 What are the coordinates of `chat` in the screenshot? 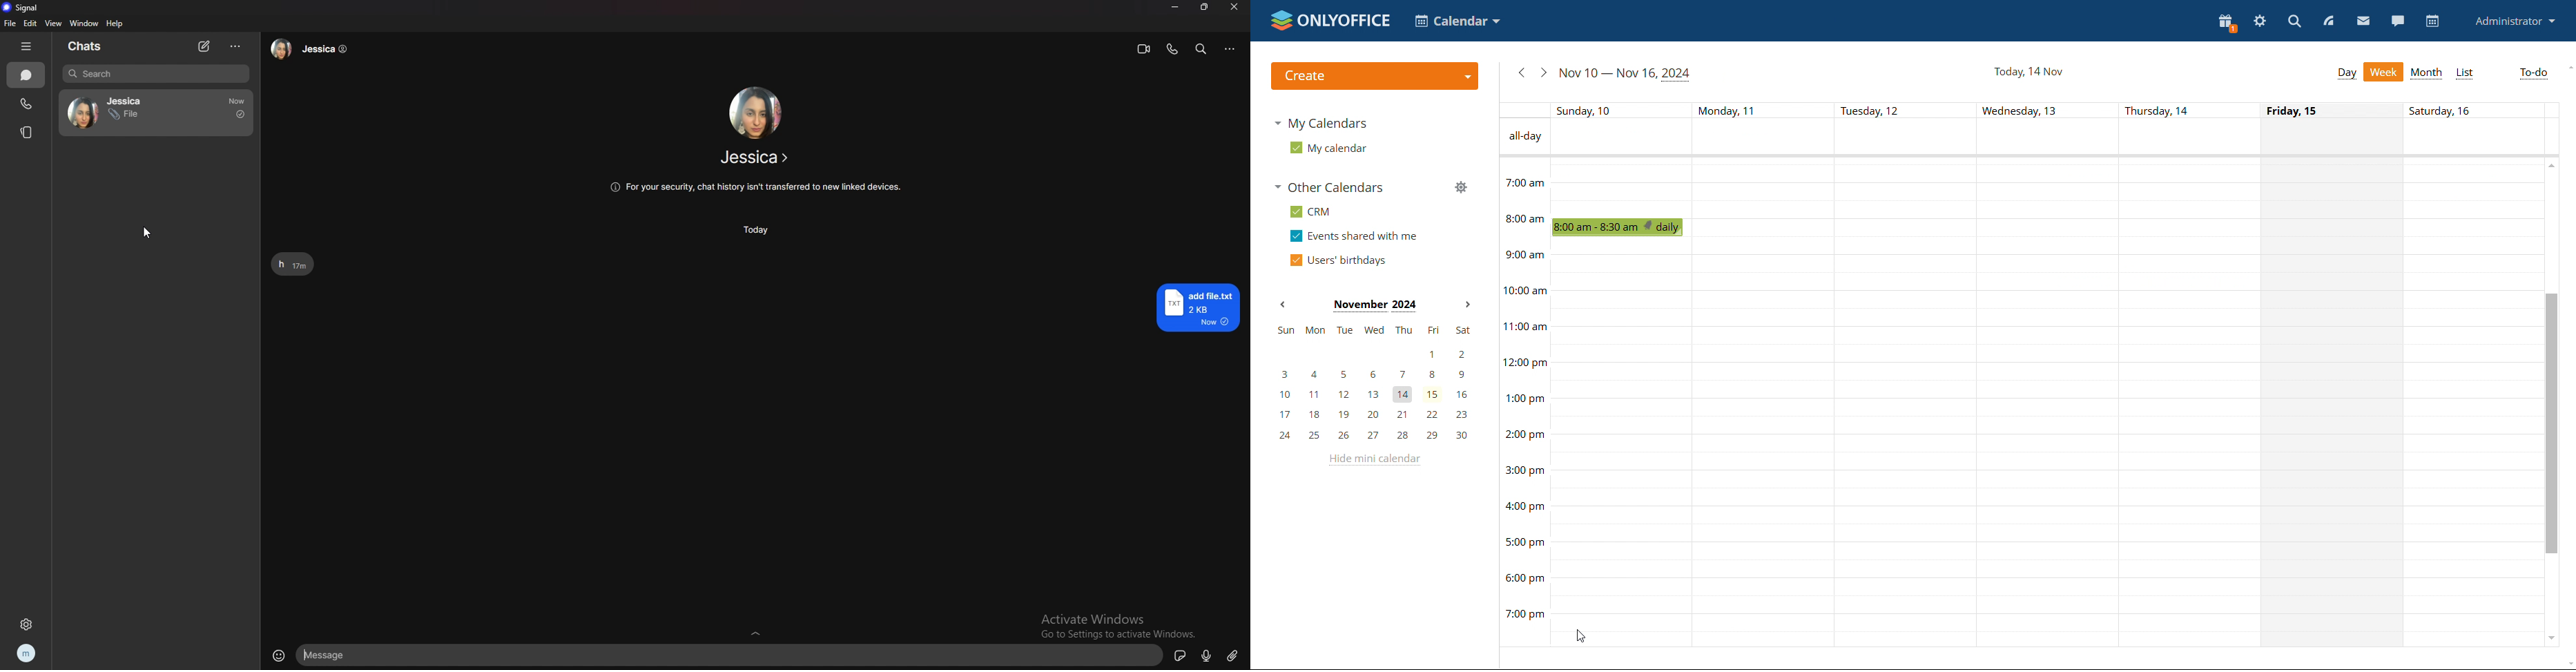 It's located at (2397, 21).